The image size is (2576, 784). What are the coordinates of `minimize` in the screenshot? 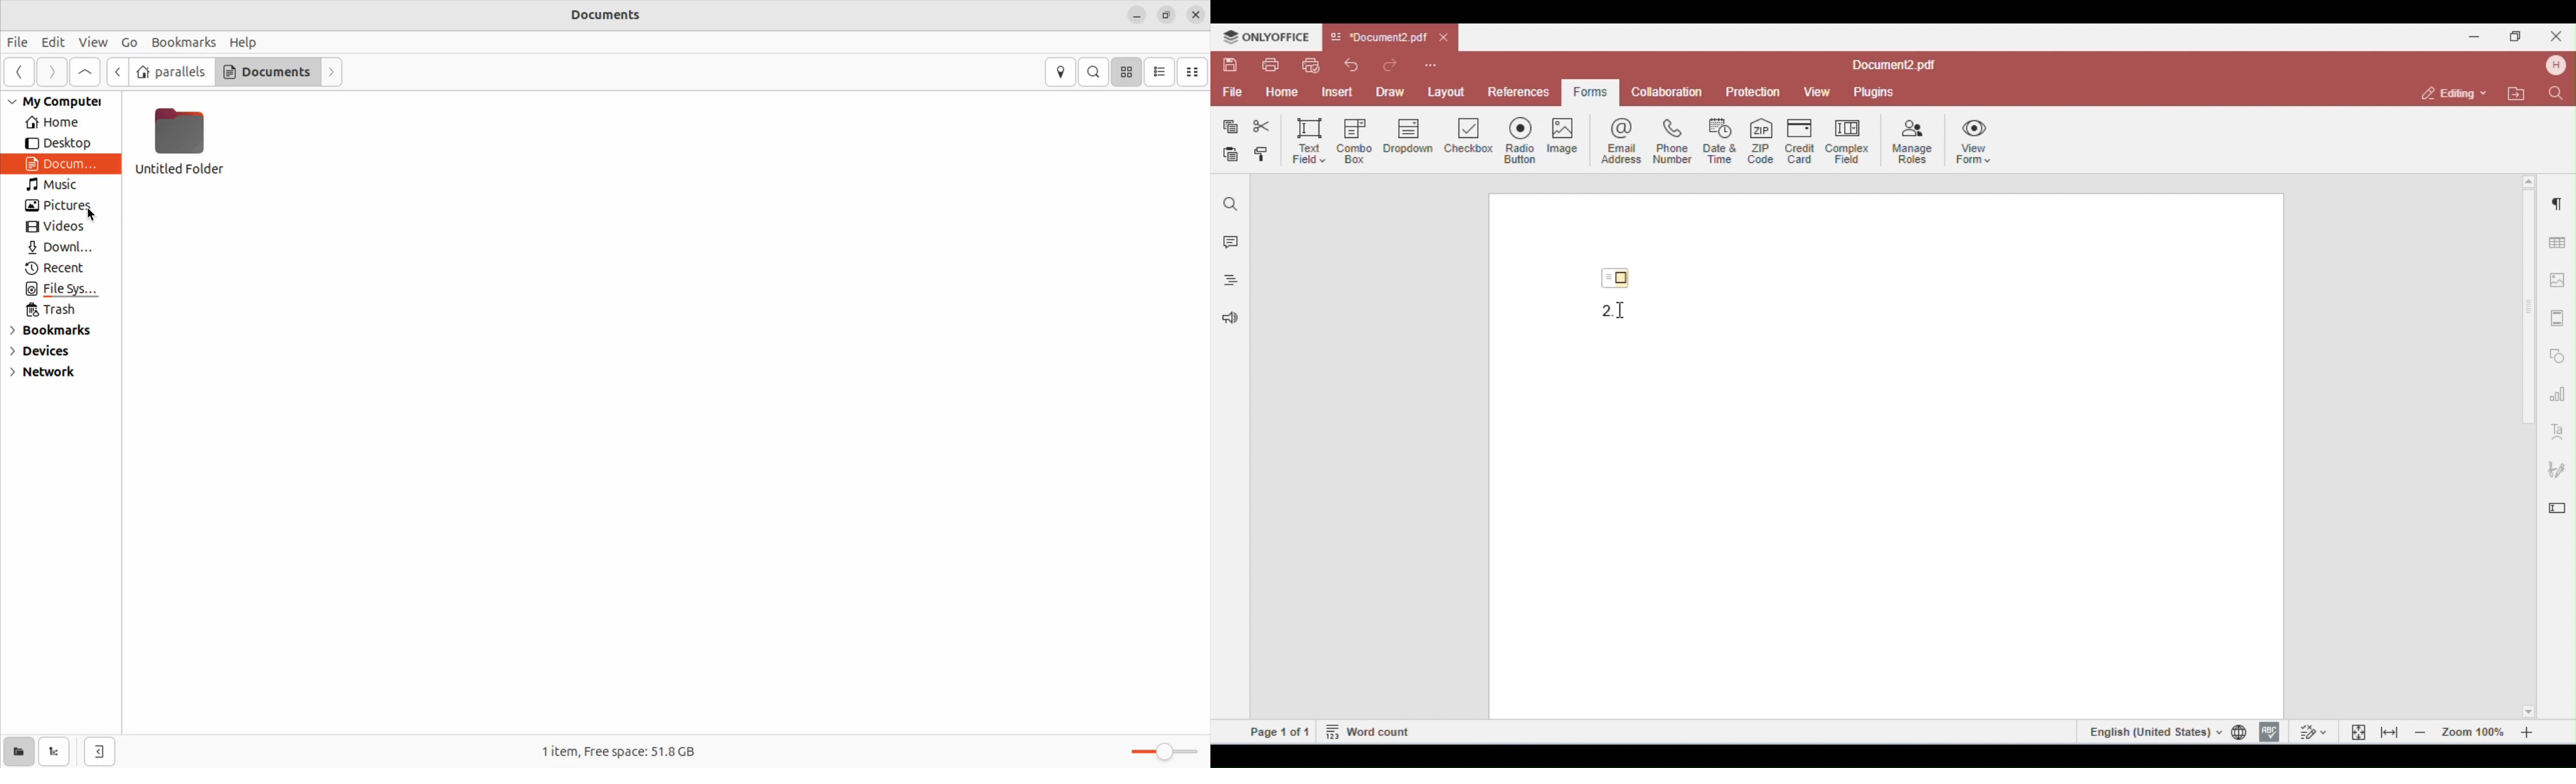 It's located at (1137, 15).